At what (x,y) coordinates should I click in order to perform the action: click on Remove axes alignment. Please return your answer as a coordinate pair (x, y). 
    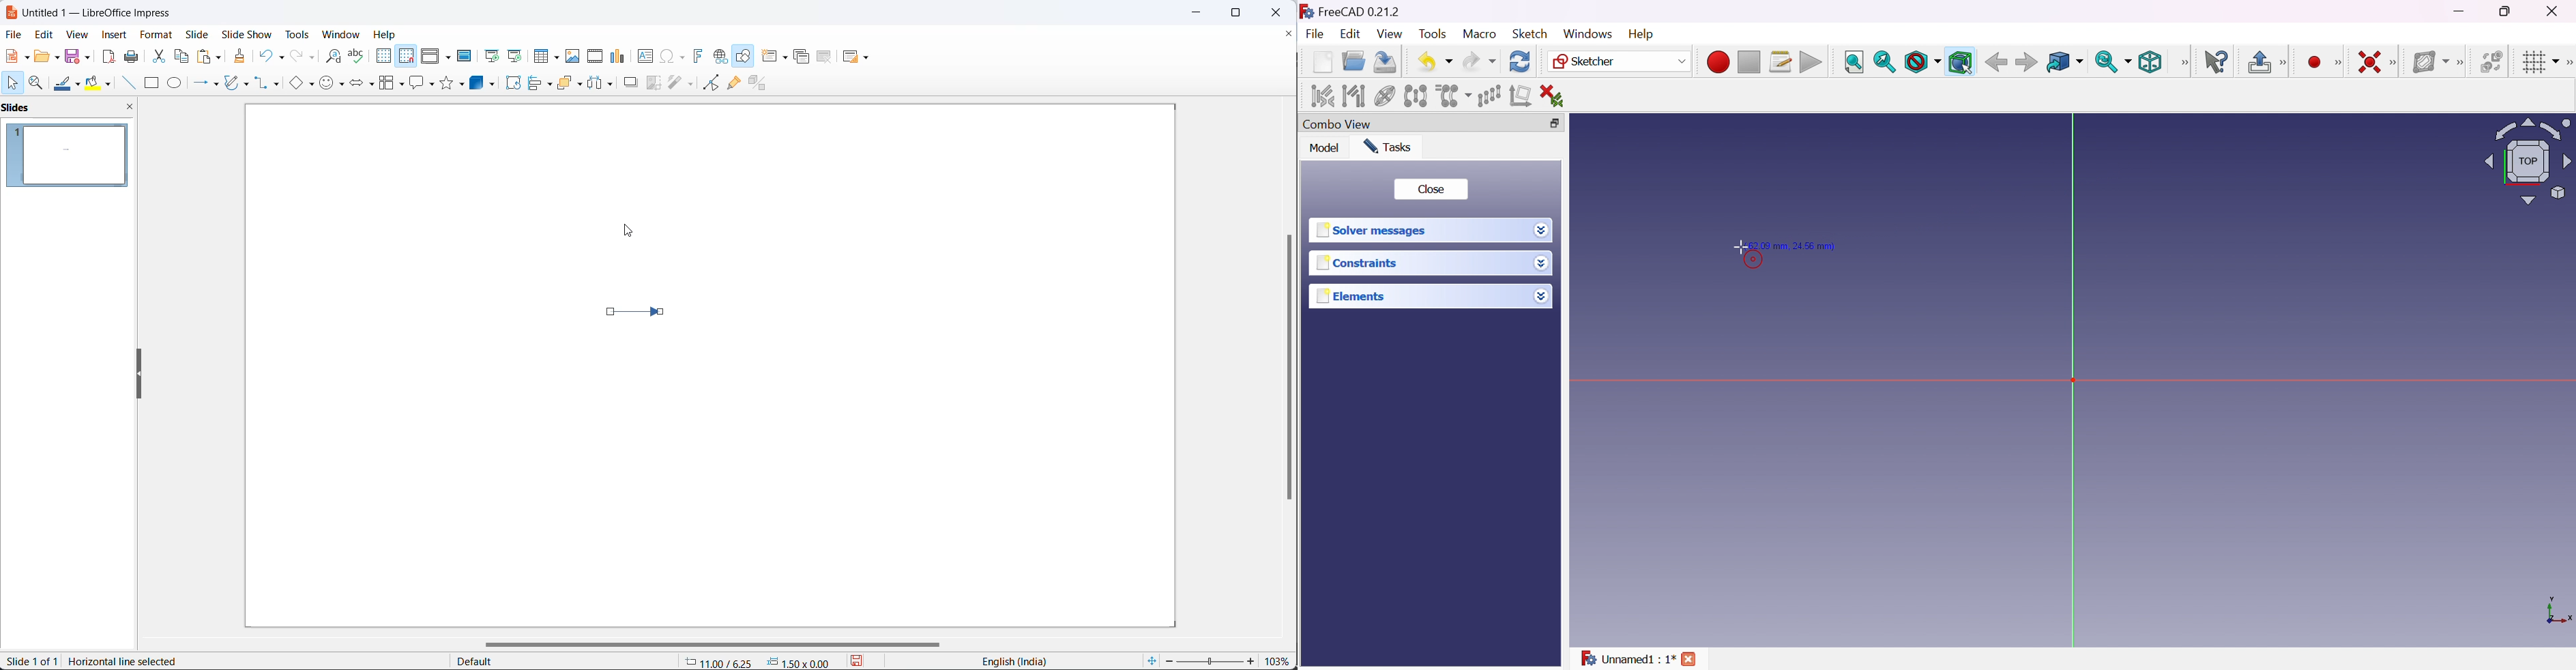
    Looking at the image, I should click on (1521, 97).